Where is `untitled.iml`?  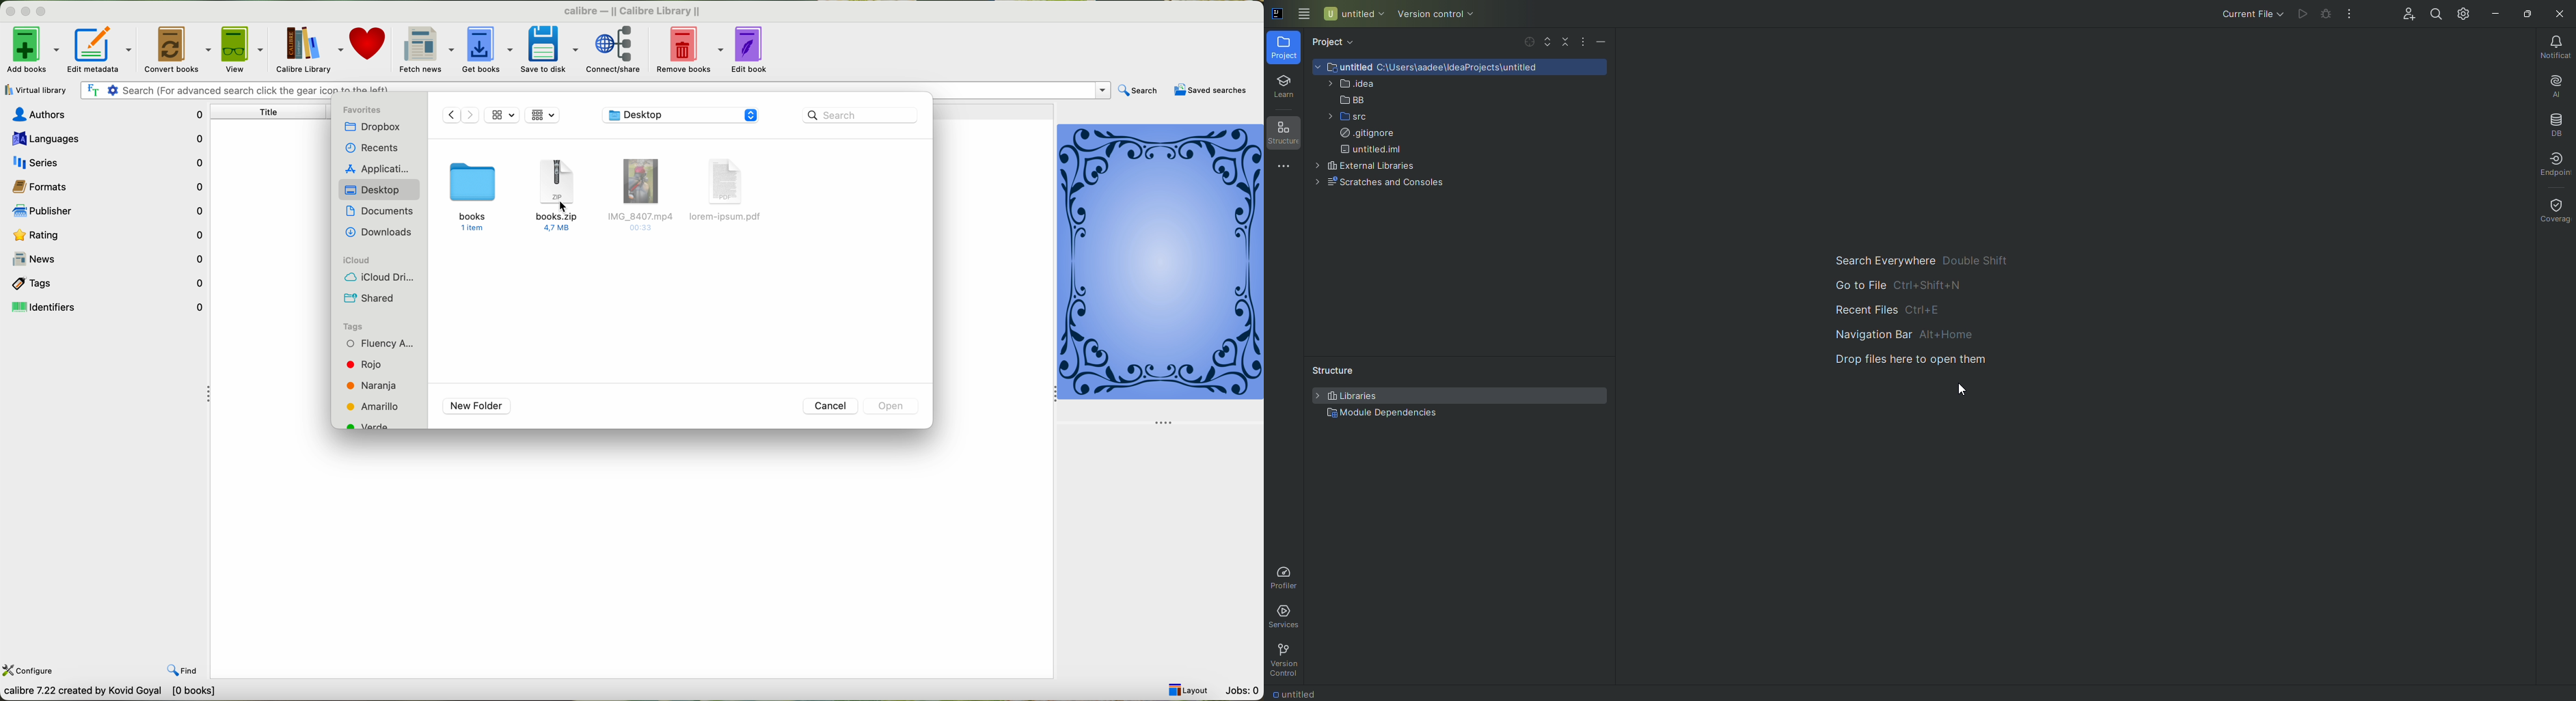 untitled.iml is located at coordinates (1375, 150).